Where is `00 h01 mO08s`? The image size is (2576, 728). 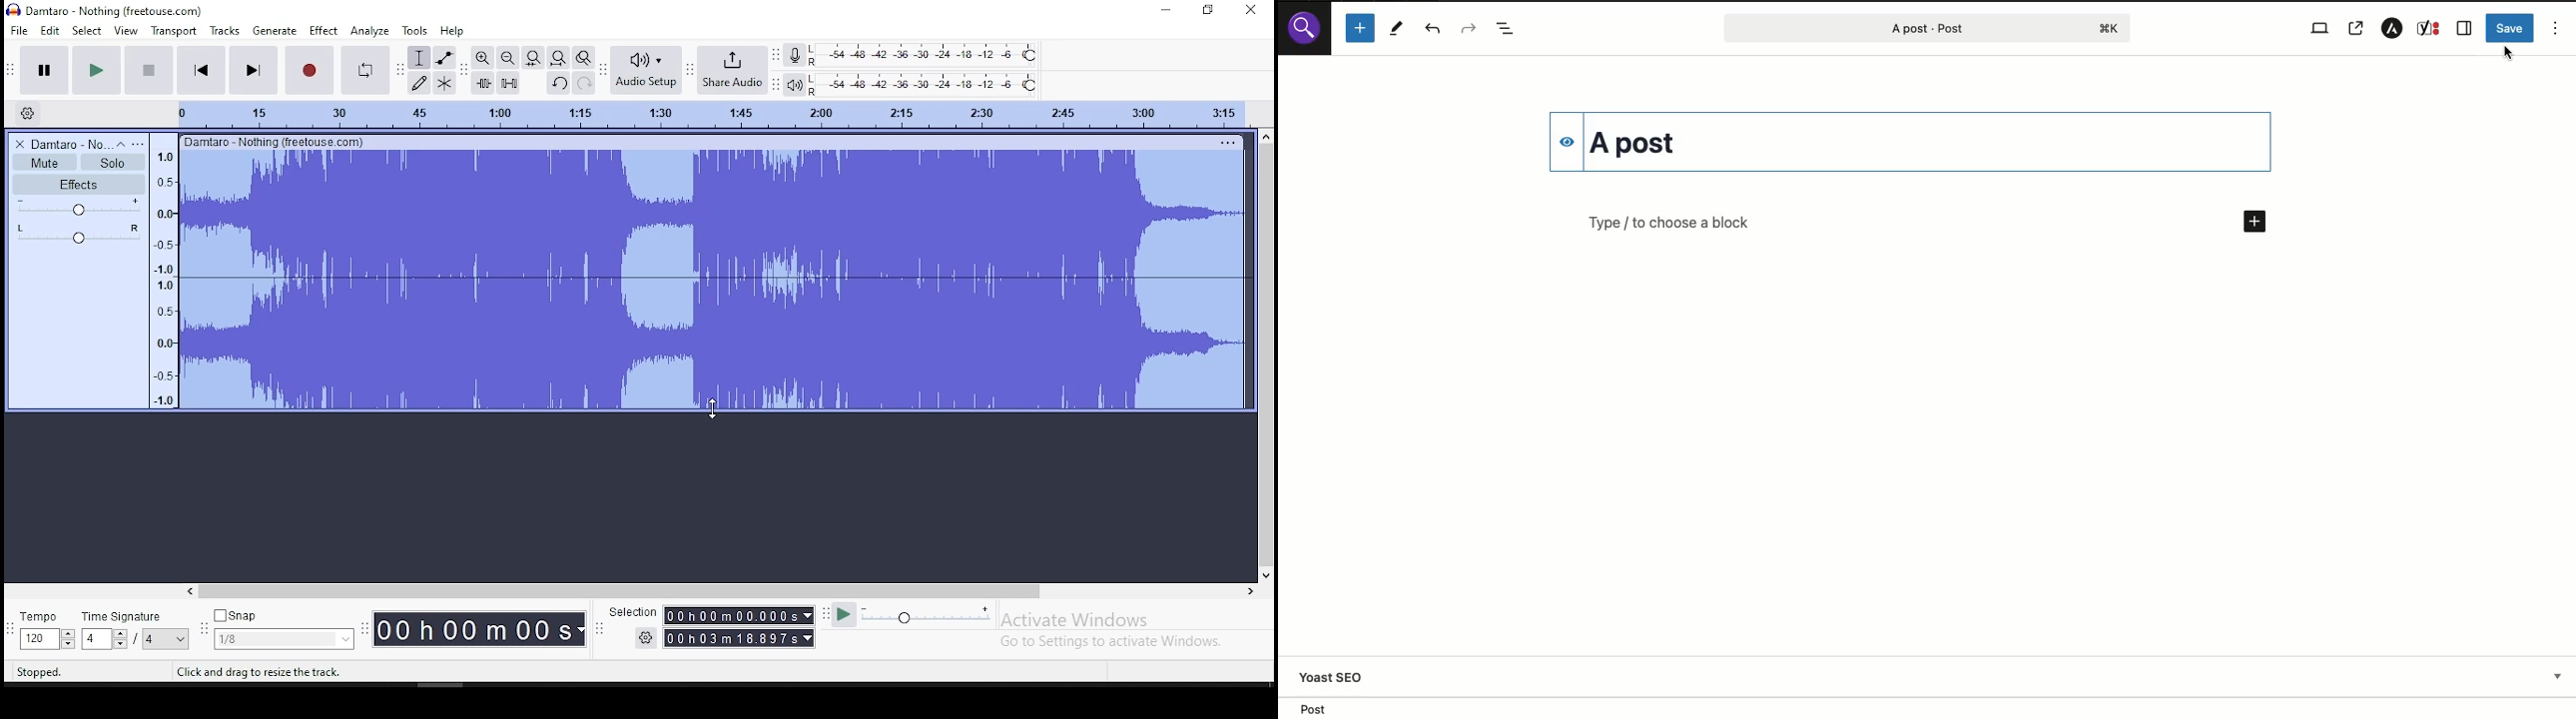
00 h01 mO08s is located at coordinates (472, 630).